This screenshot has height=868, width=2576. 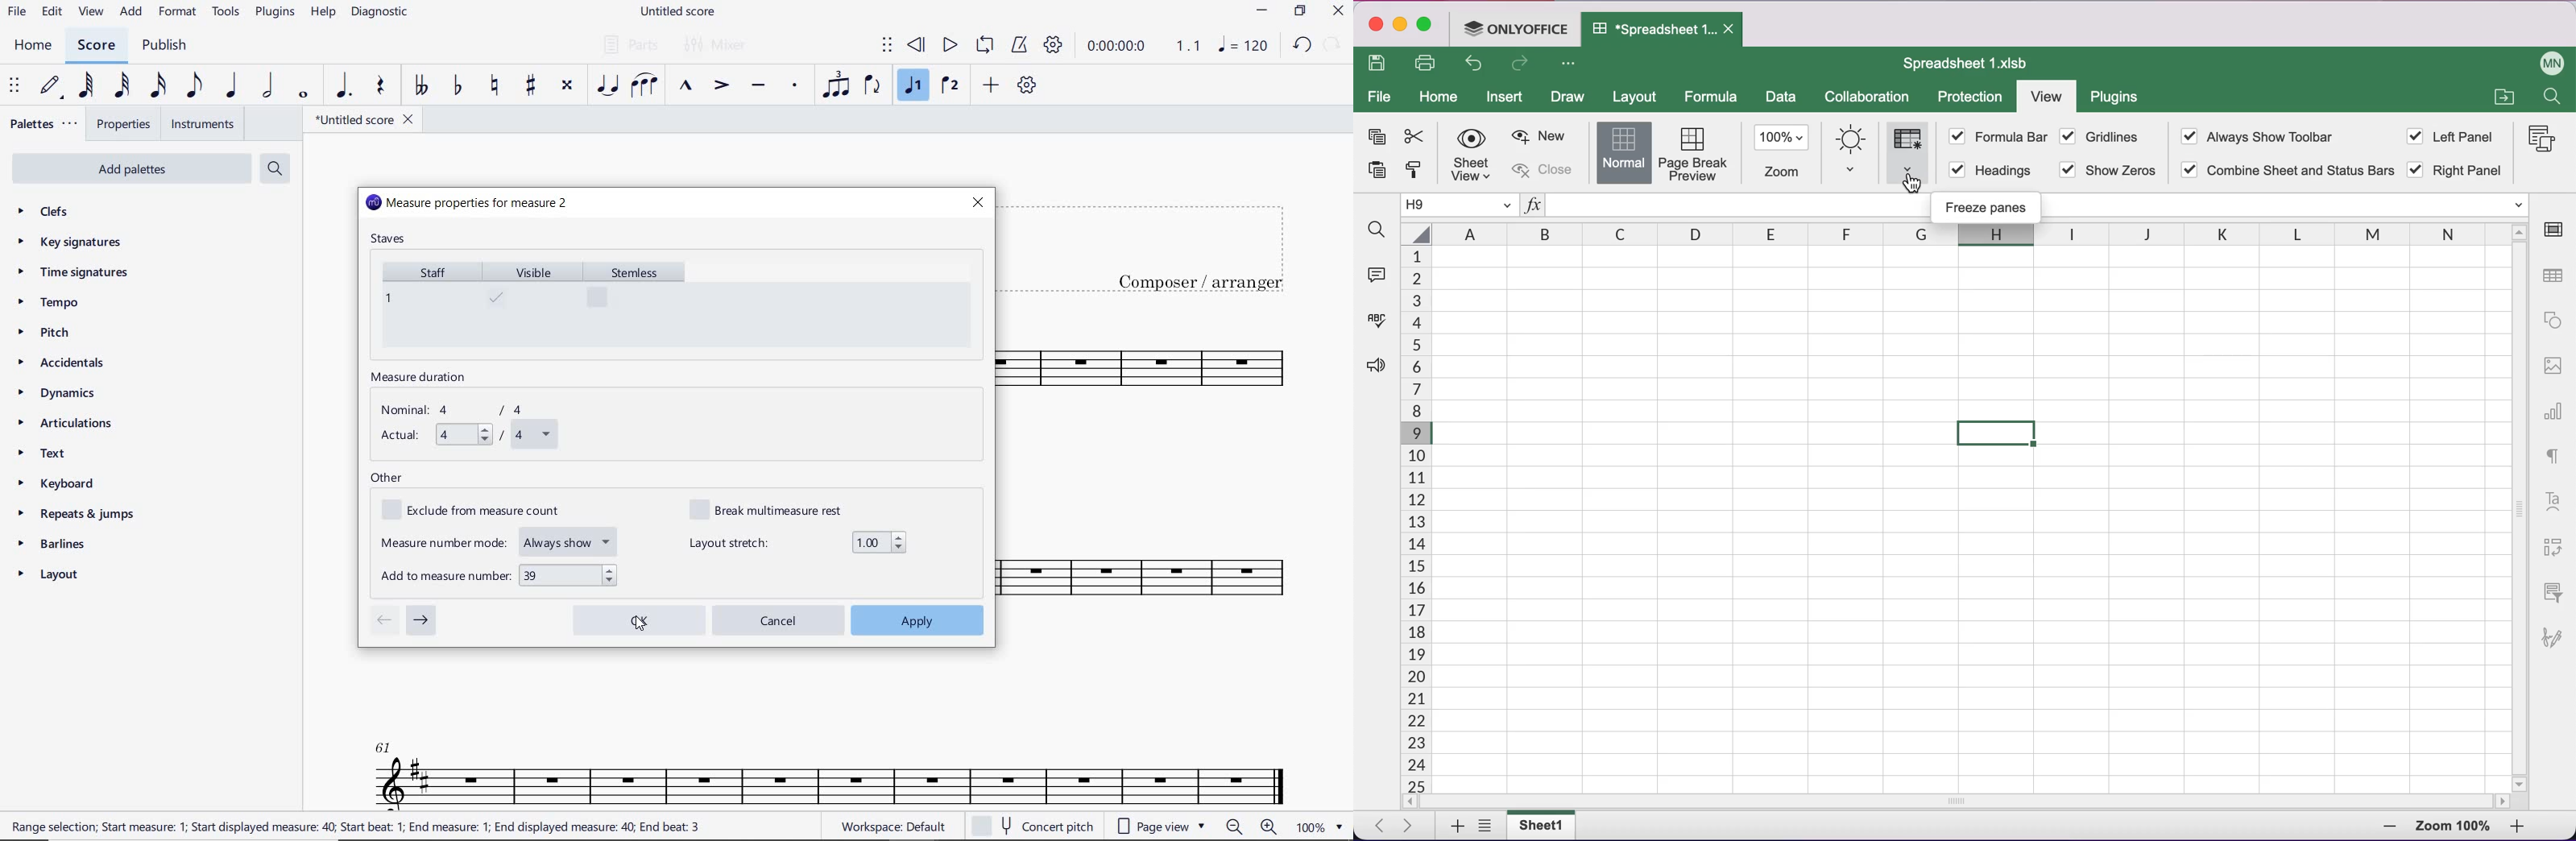 I want to click on signature, so click(x=2557, y=646).